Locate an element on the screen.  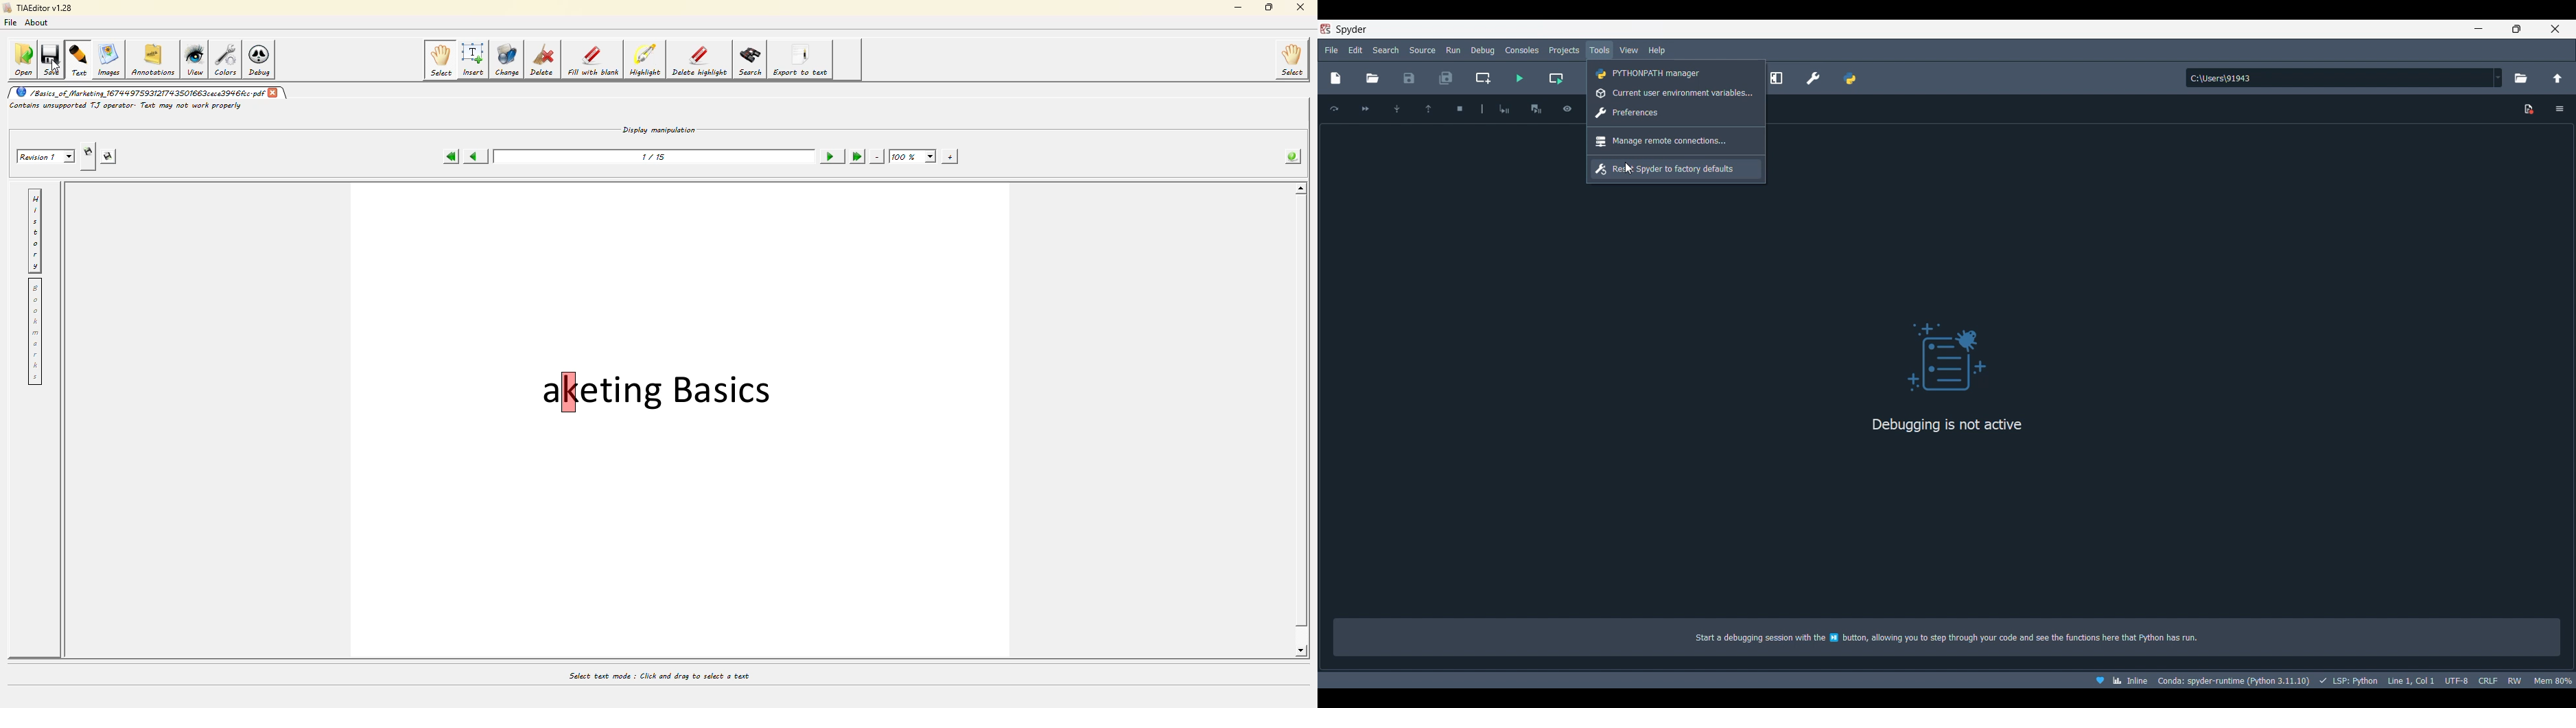
File menu is located at coordinates (1332, 49).